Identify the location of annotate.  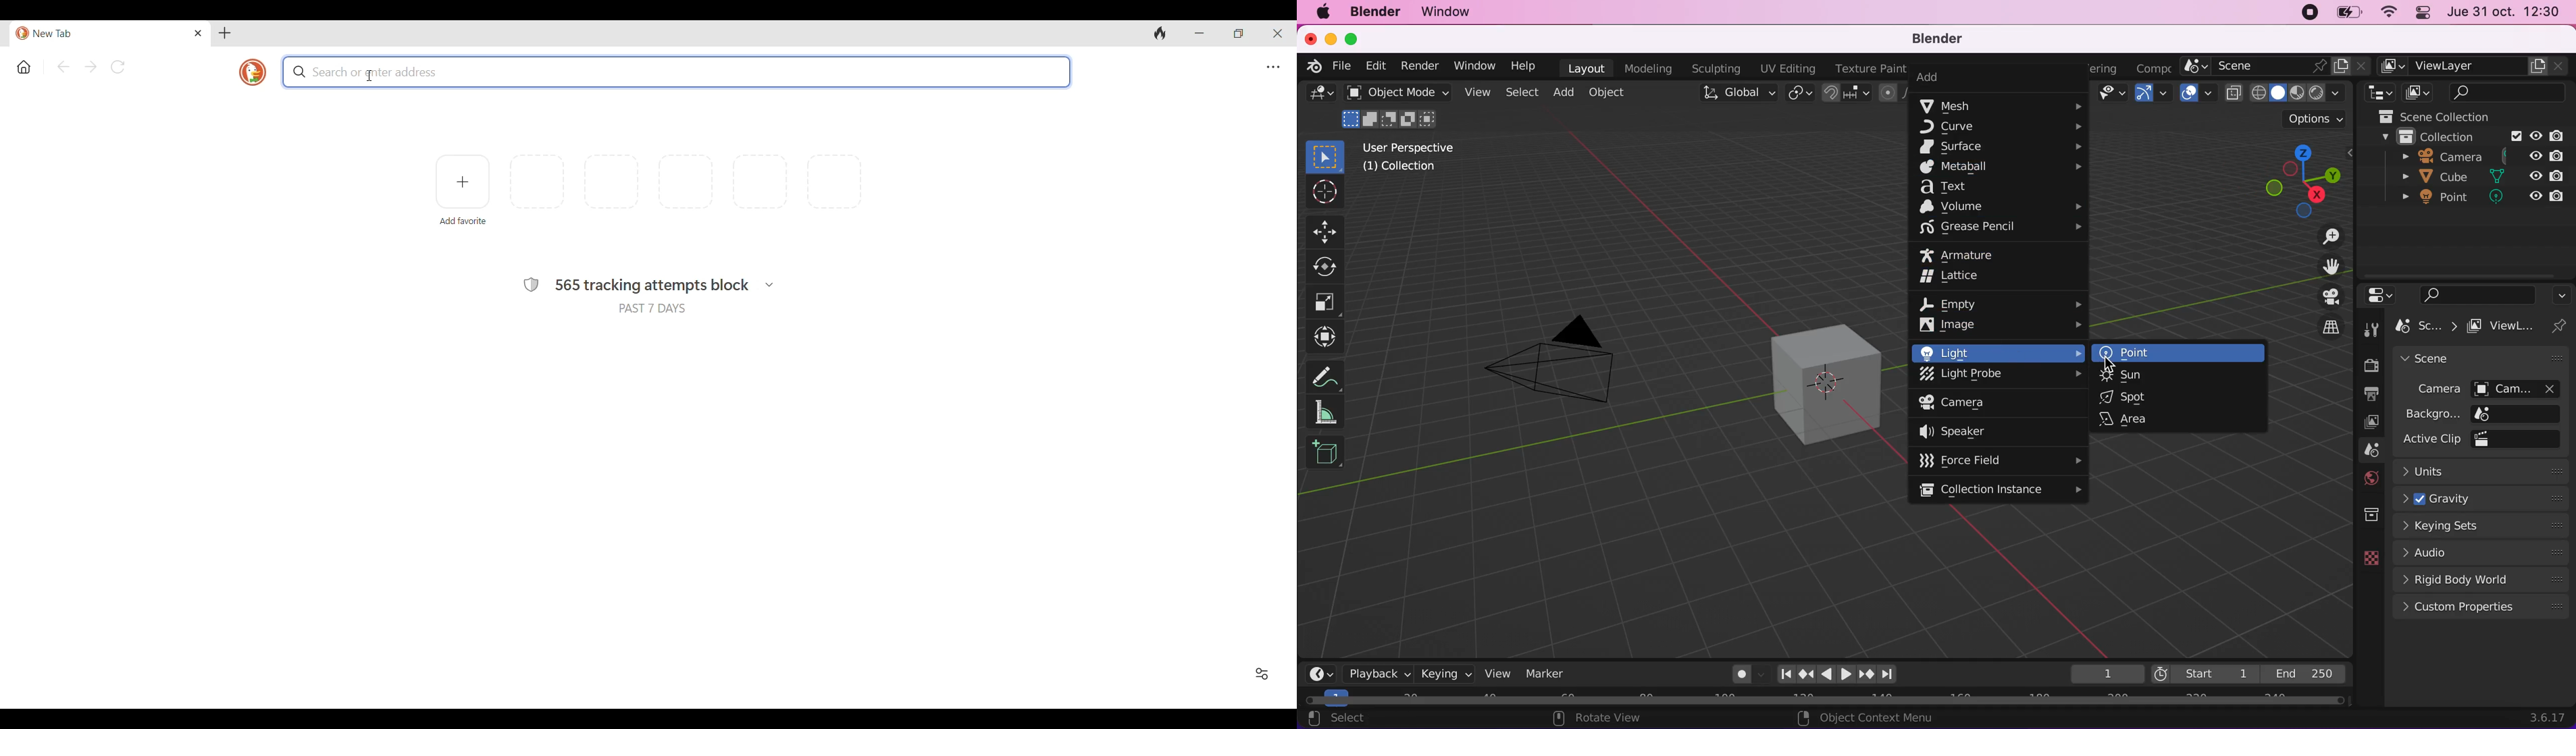
(1326, 376).